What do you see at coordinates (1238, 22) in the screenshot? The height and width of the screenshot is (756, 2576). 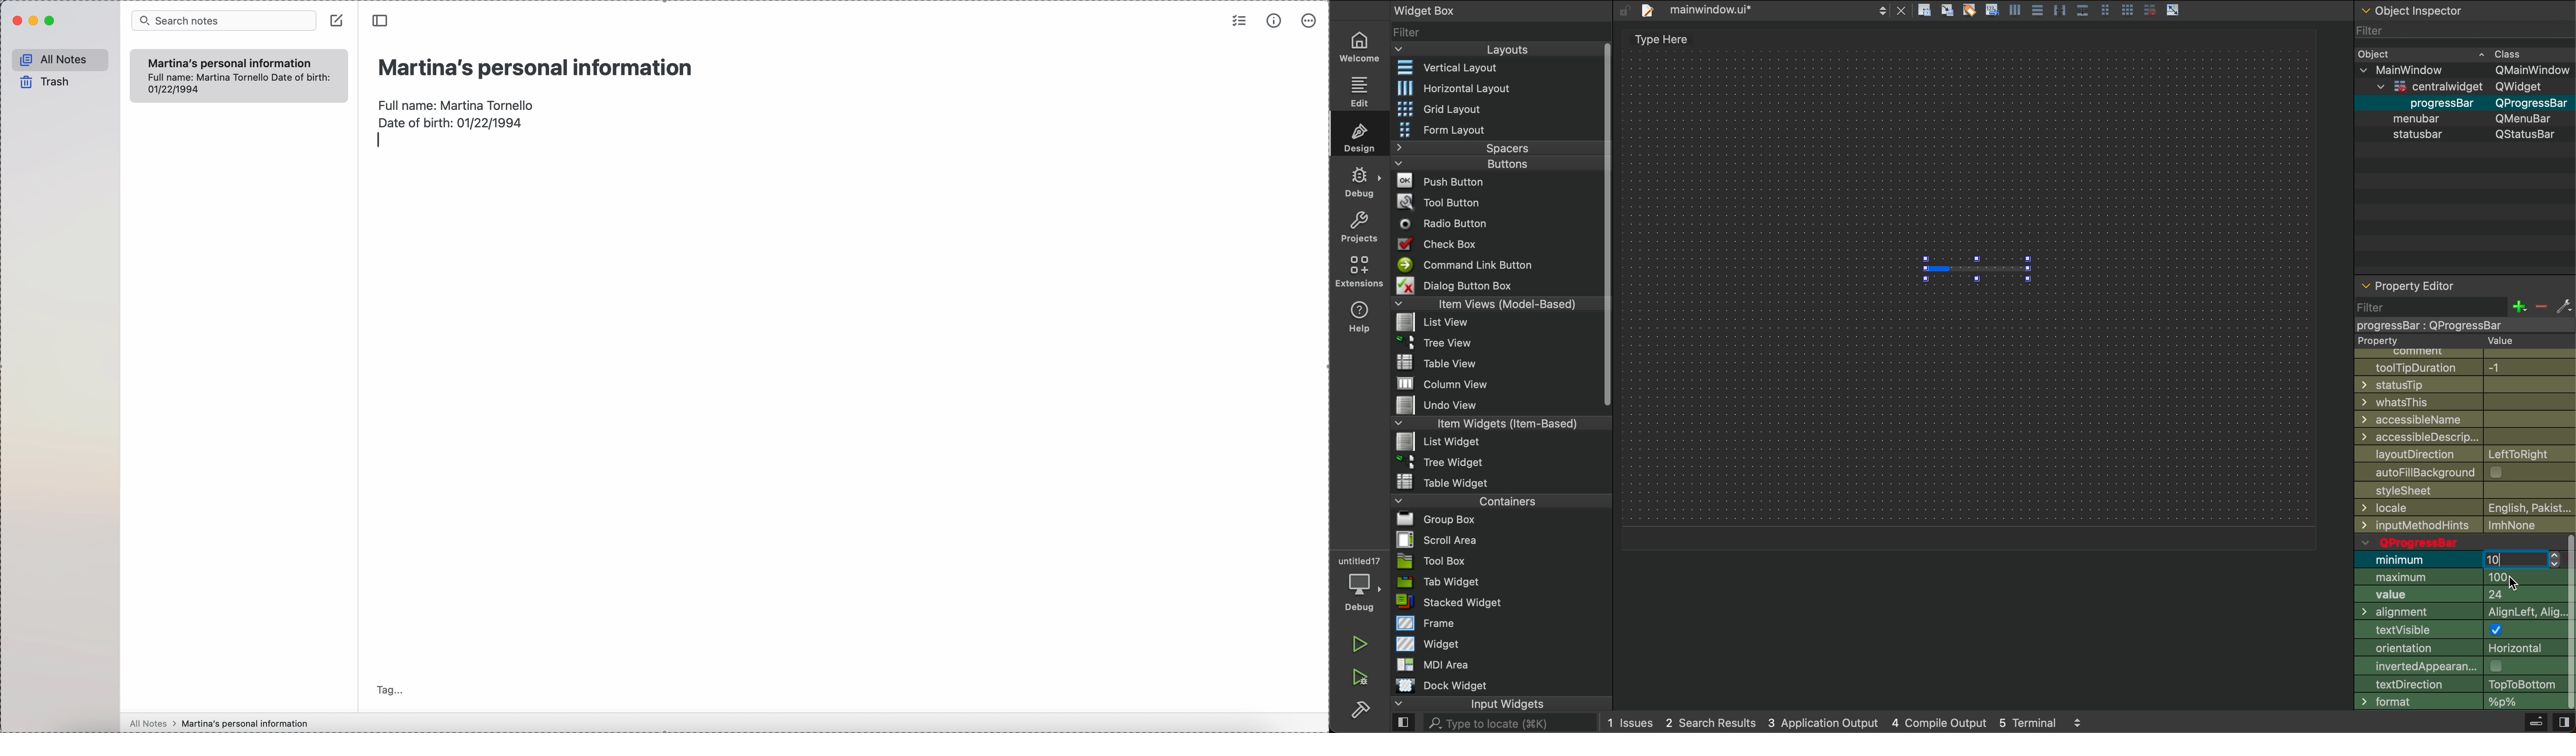 I see `check list` at bounding box center [1238, 22].